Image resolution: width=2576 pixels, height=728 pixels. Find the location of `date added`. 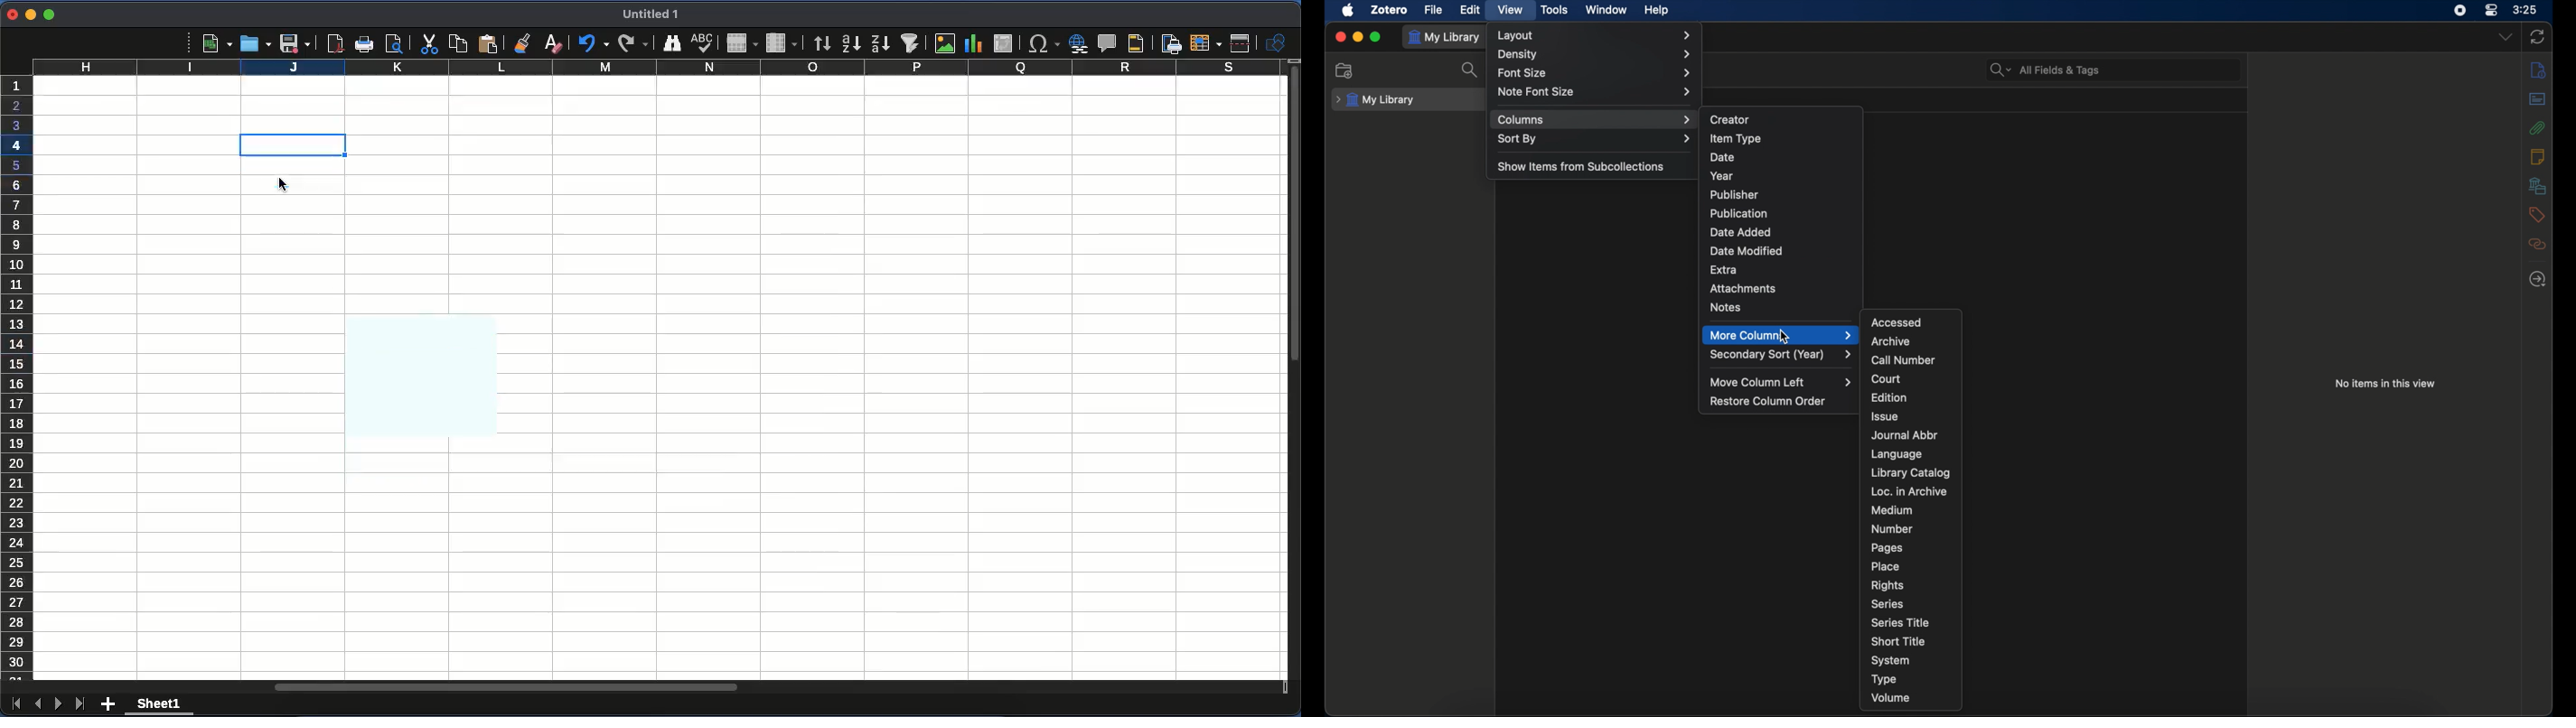

date added is located at coordinates (1741, 232).